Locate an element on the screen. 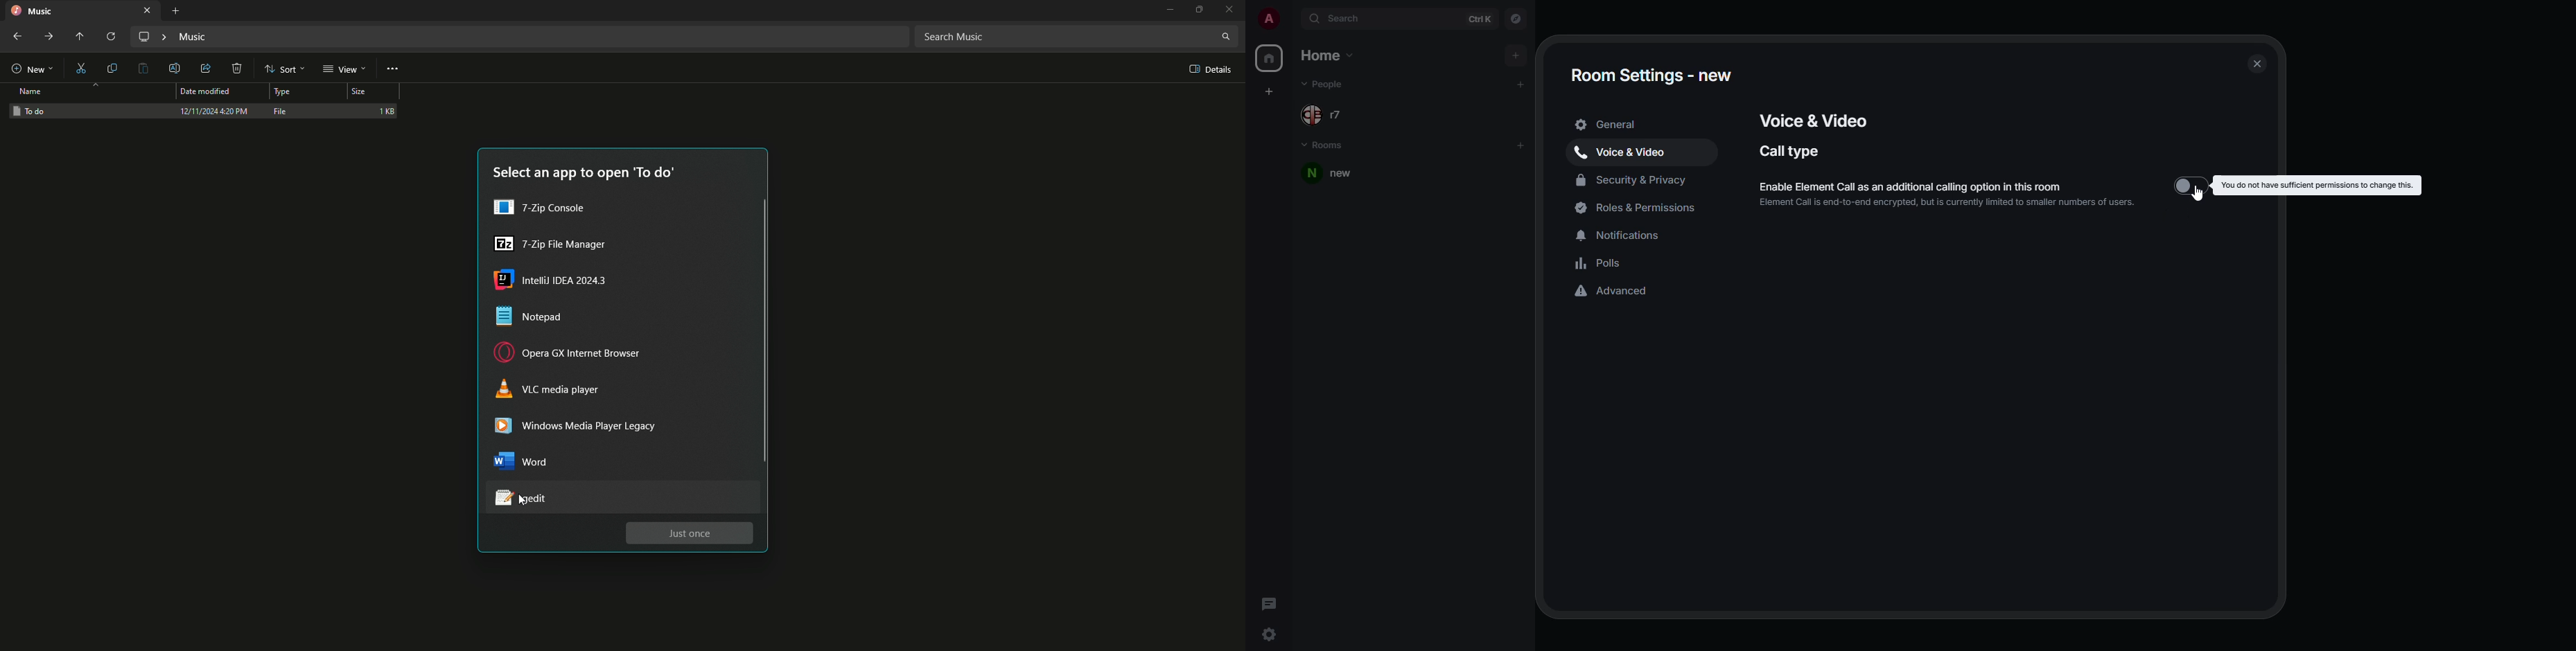 This screenshot has width=2576, height=672. advanced is located at coordinates (1615, 292).